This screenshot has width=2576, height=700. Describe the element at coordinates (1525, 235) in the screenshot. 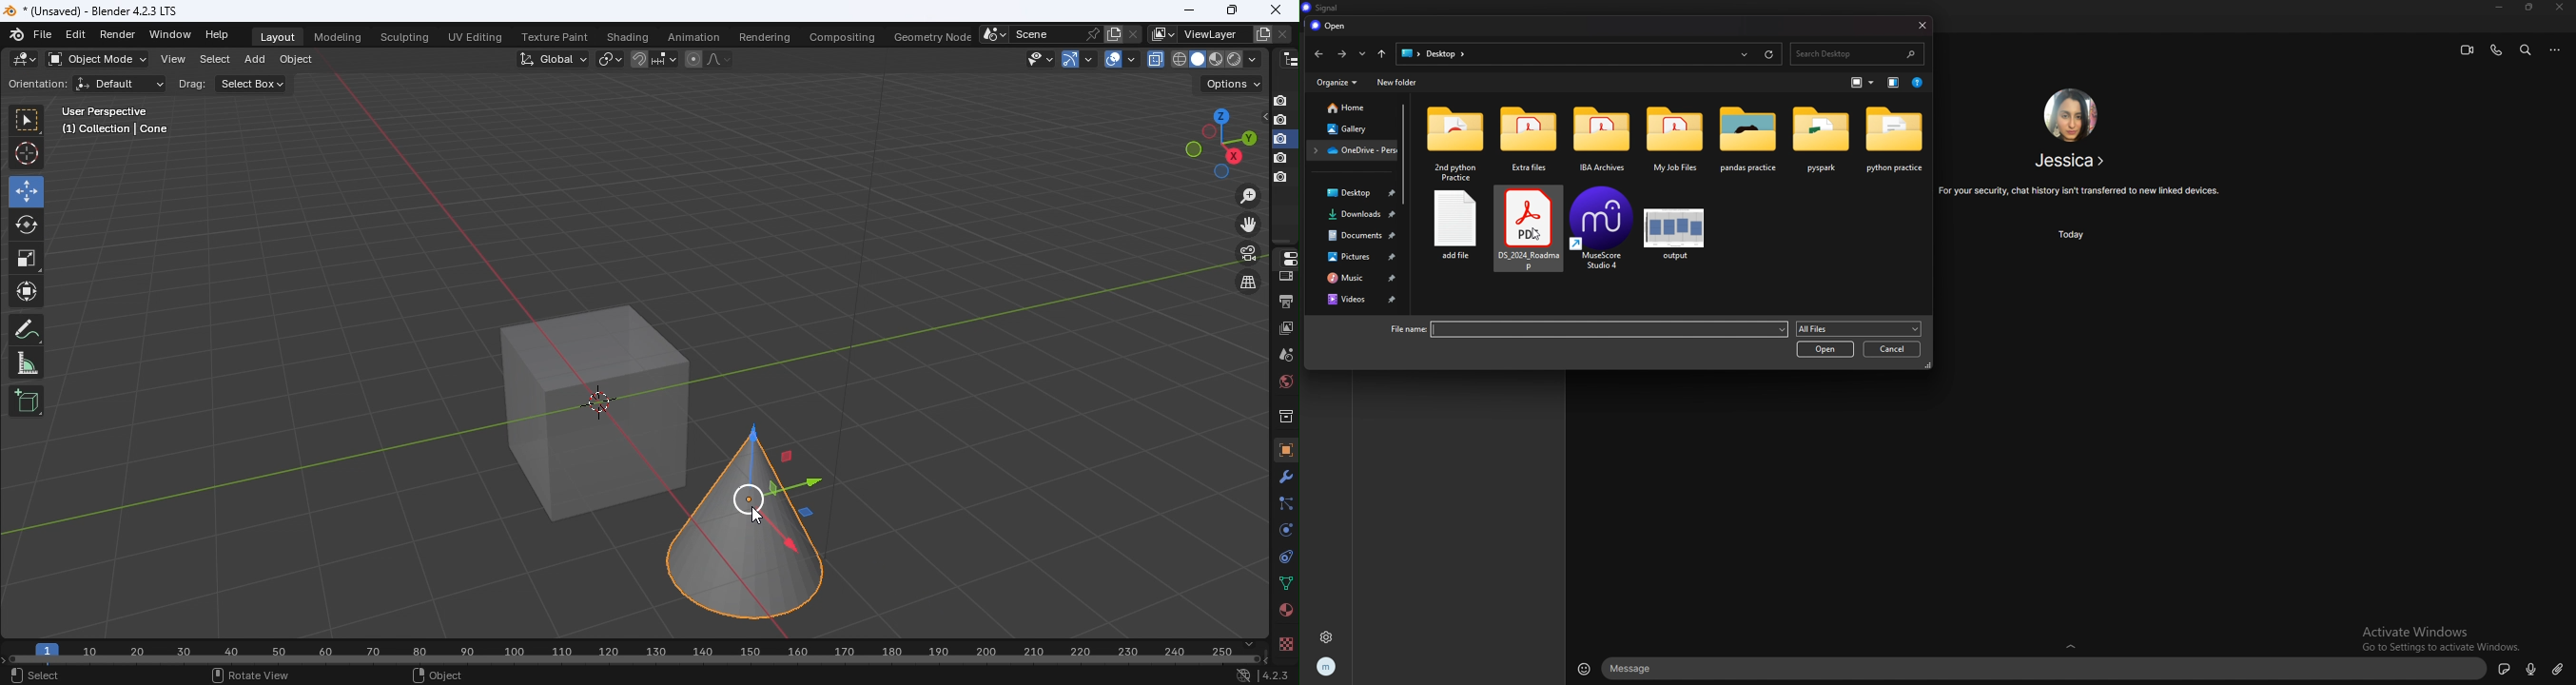

I see `document` at that location.